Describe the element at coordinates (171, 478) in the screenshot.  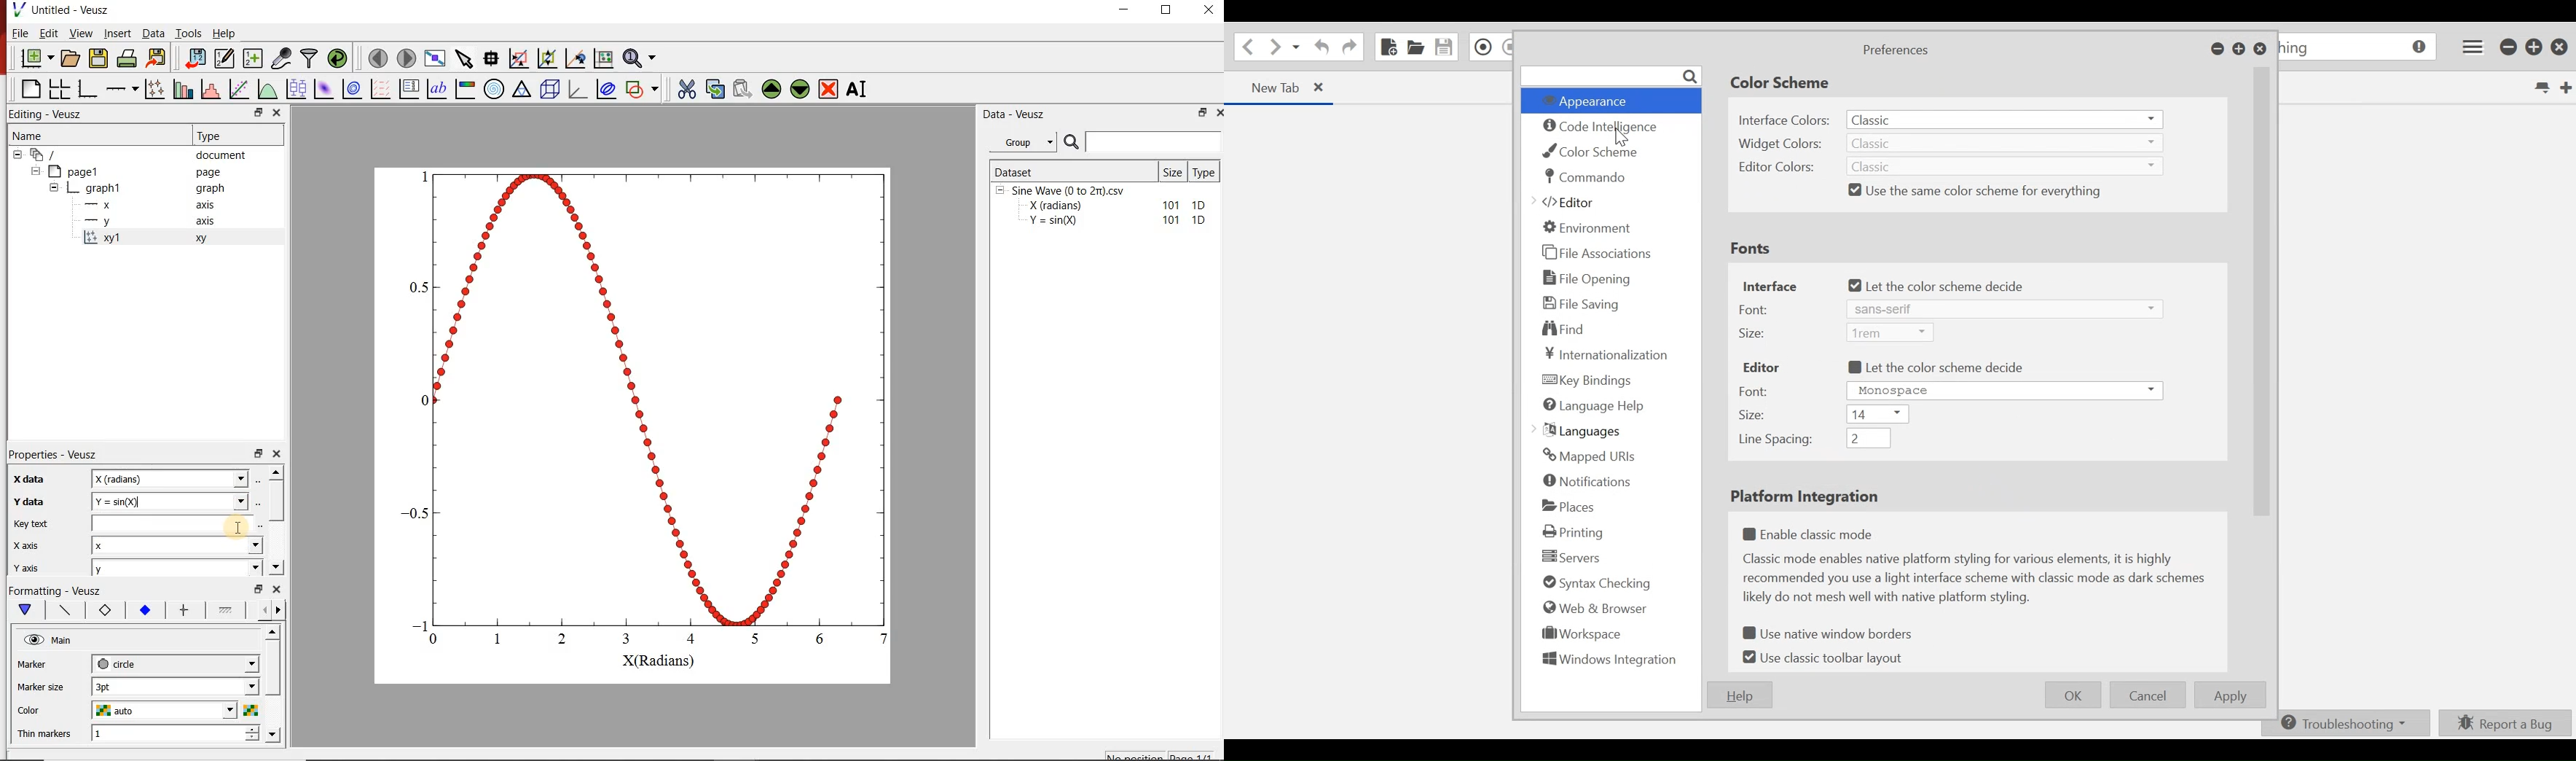
I see `Textbox` at that location.